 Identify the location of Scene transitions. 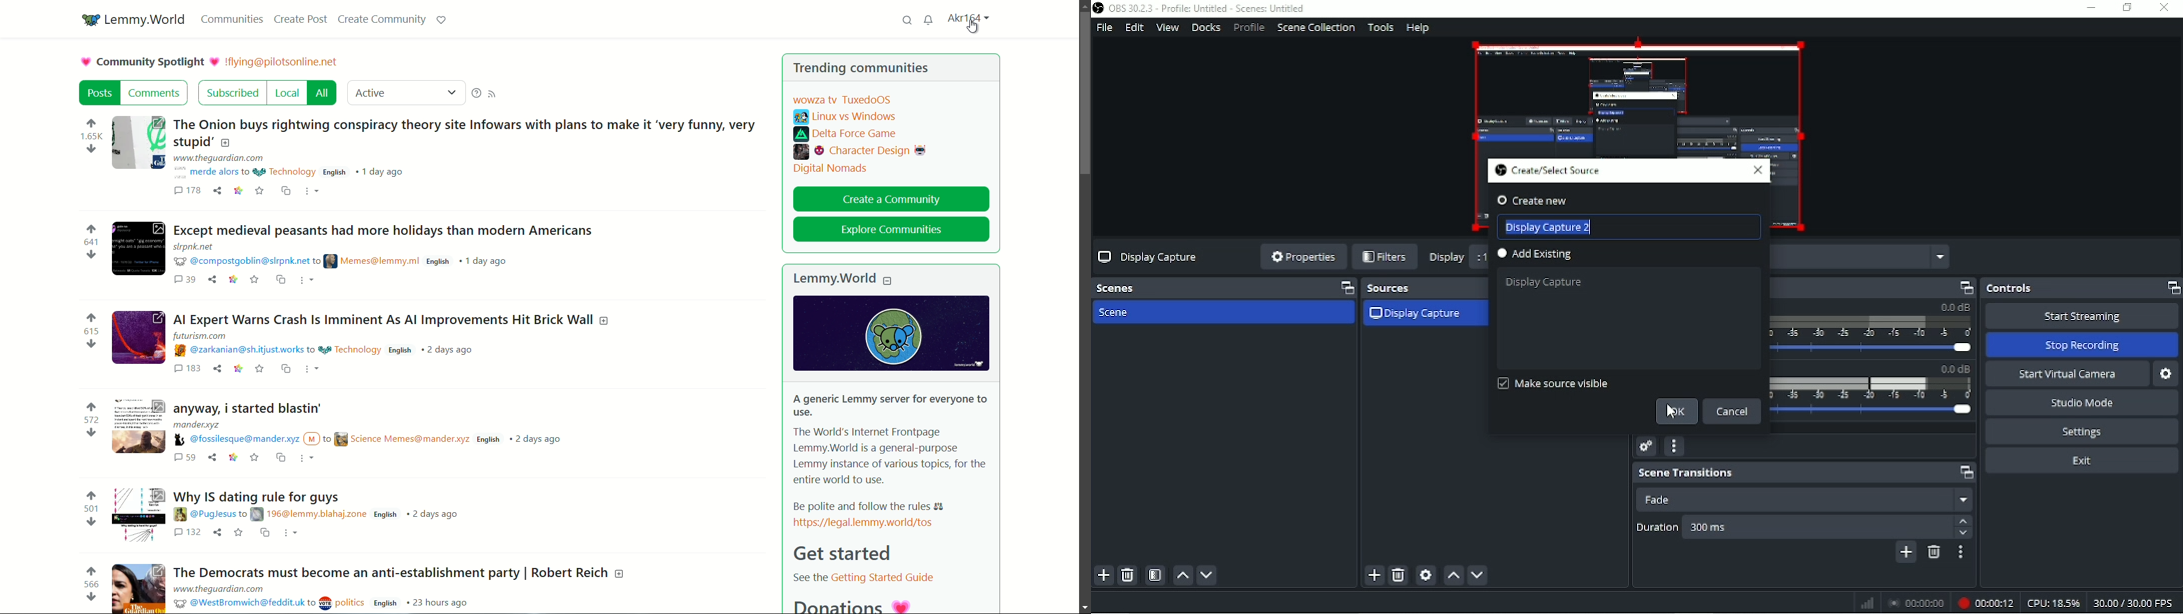
(1806, 473).